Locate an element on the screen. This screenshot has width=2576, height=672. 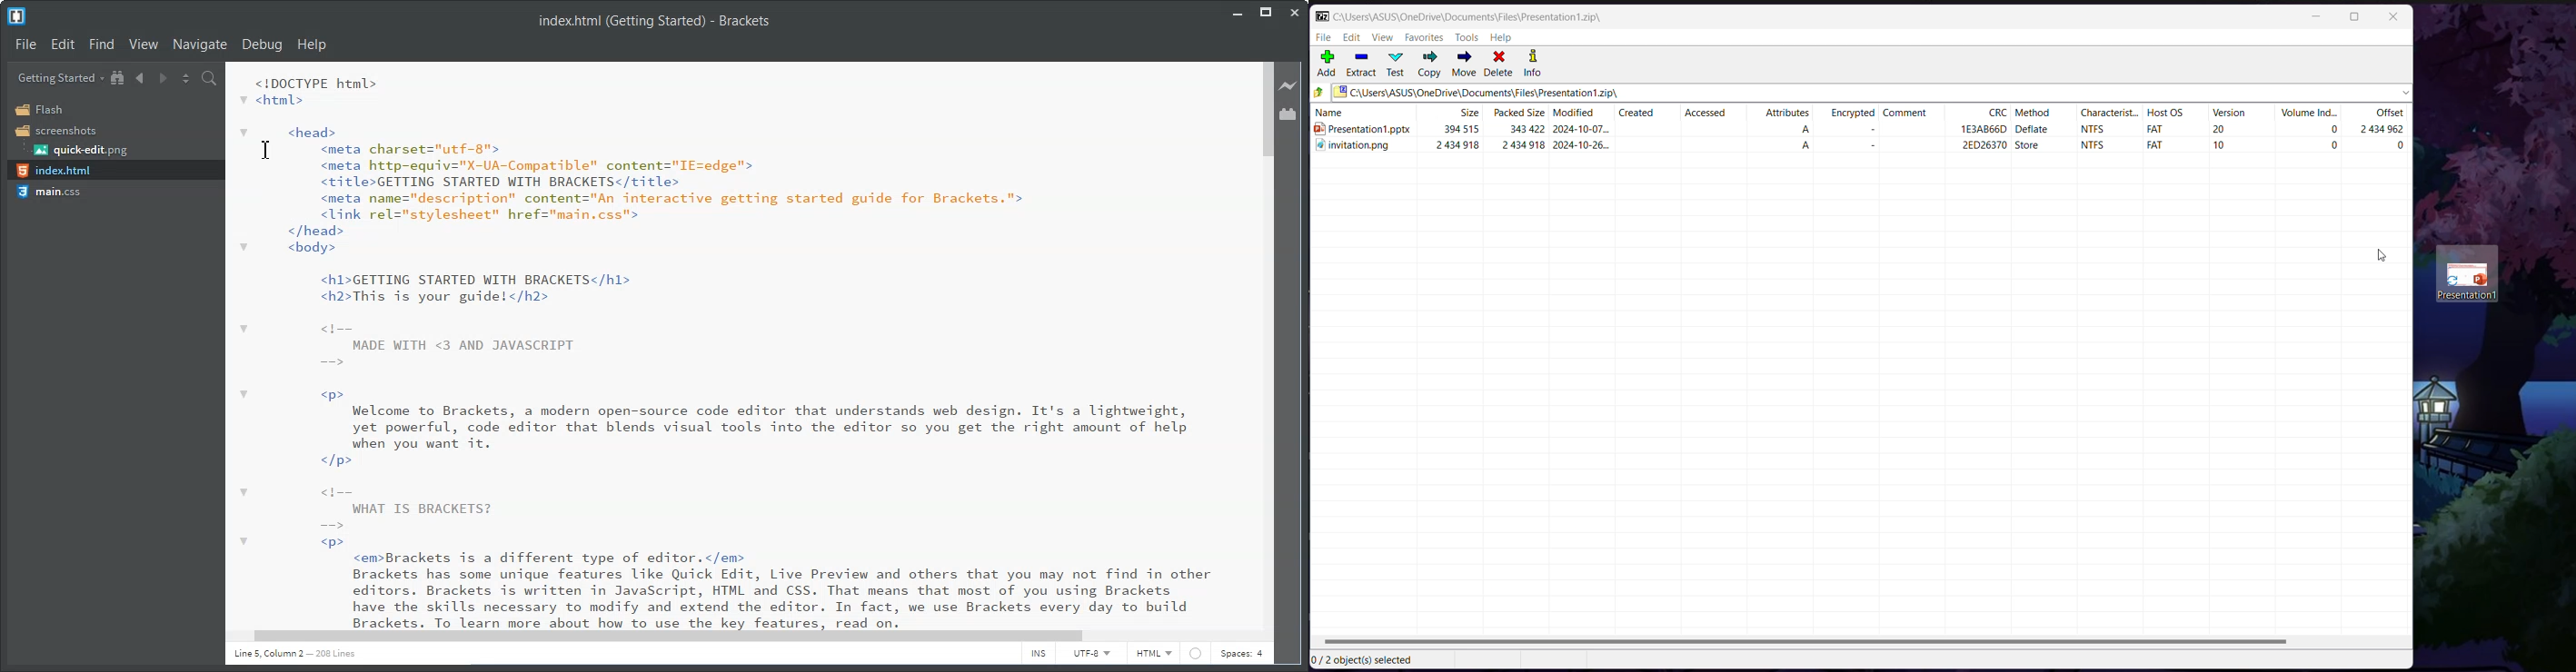
 24545902 is located at coordinates (2386, 130).